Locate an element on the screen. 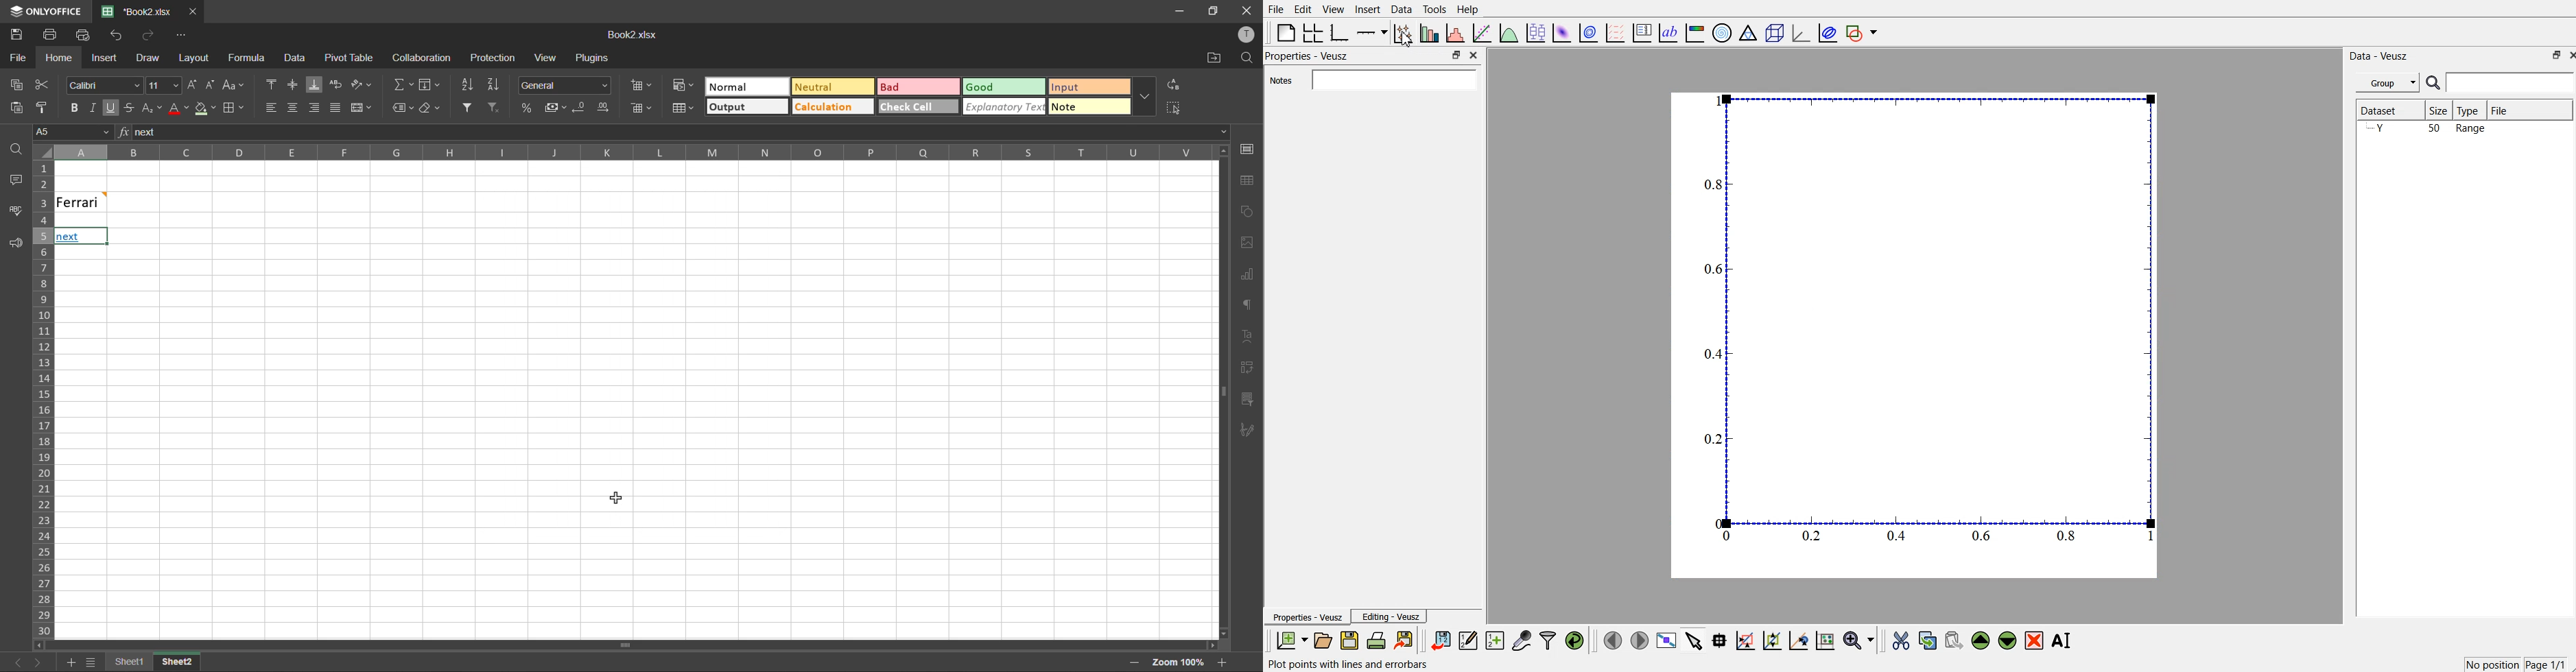 Image resolution: width=2576 pixels, height=672 pixels. freeze panes is located at coordinates (124, 661).